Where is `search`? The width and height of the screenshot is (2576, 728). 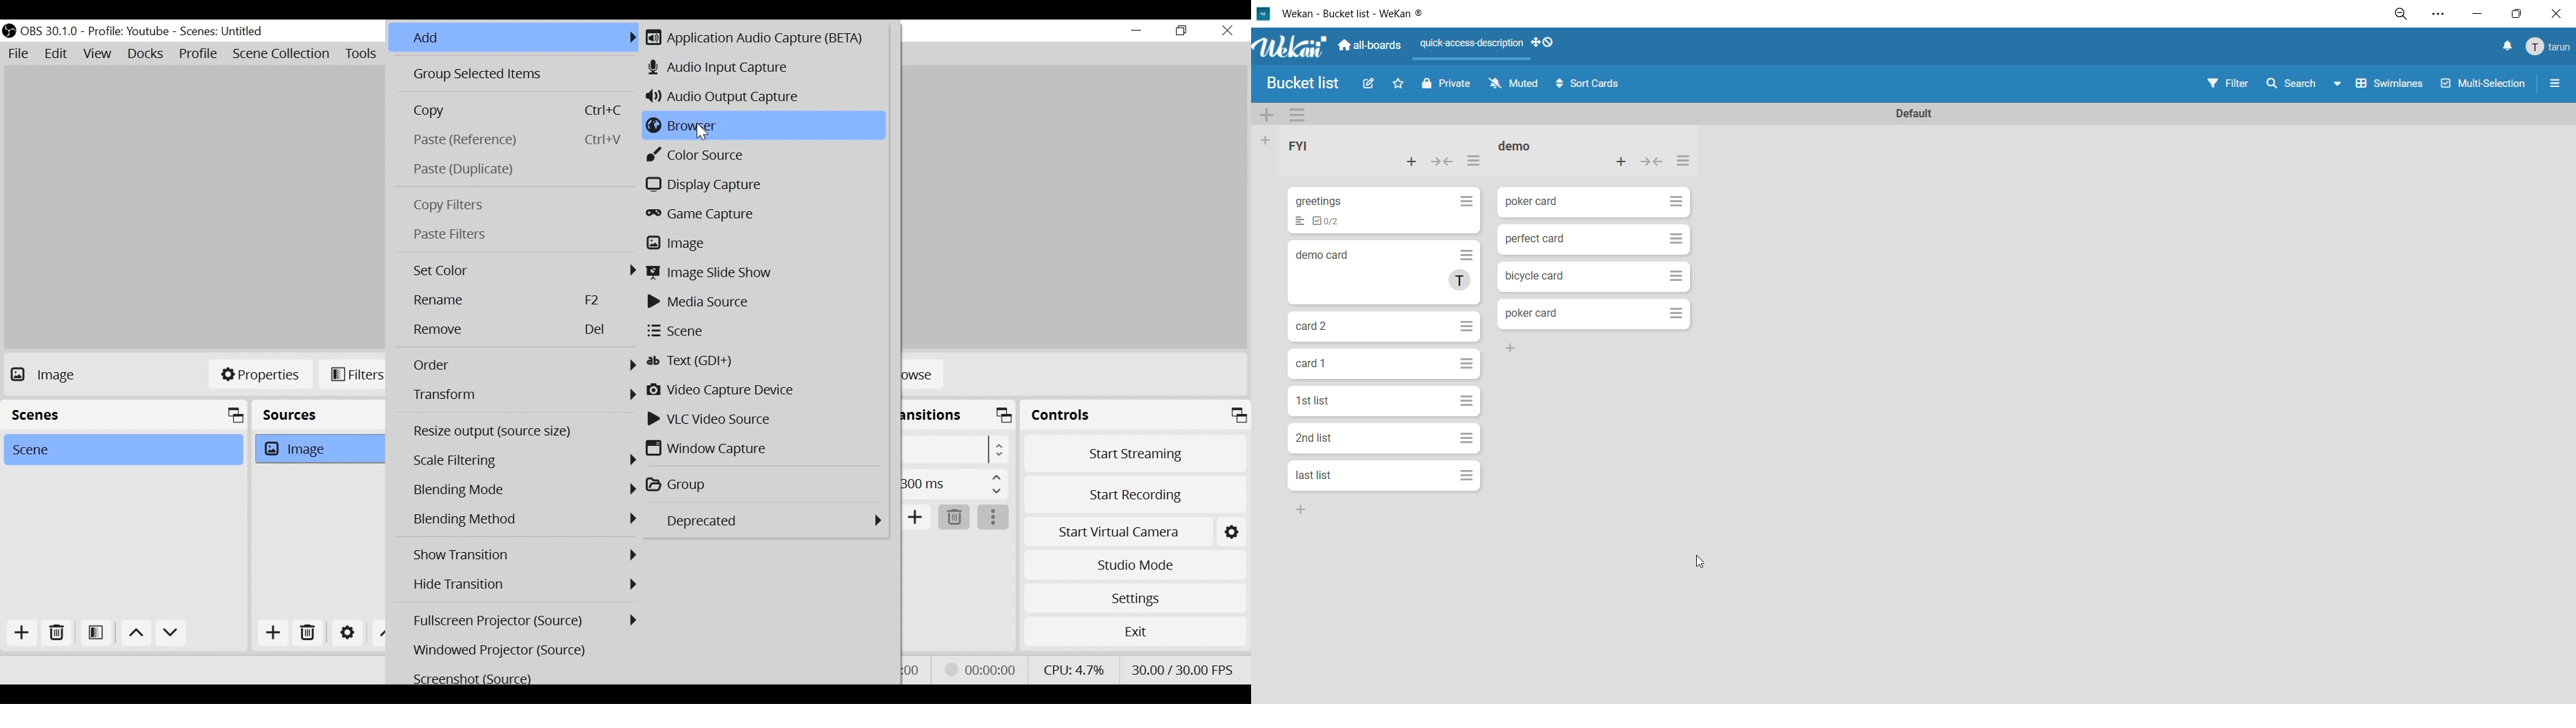
search is located at coordinates (2308, 82).